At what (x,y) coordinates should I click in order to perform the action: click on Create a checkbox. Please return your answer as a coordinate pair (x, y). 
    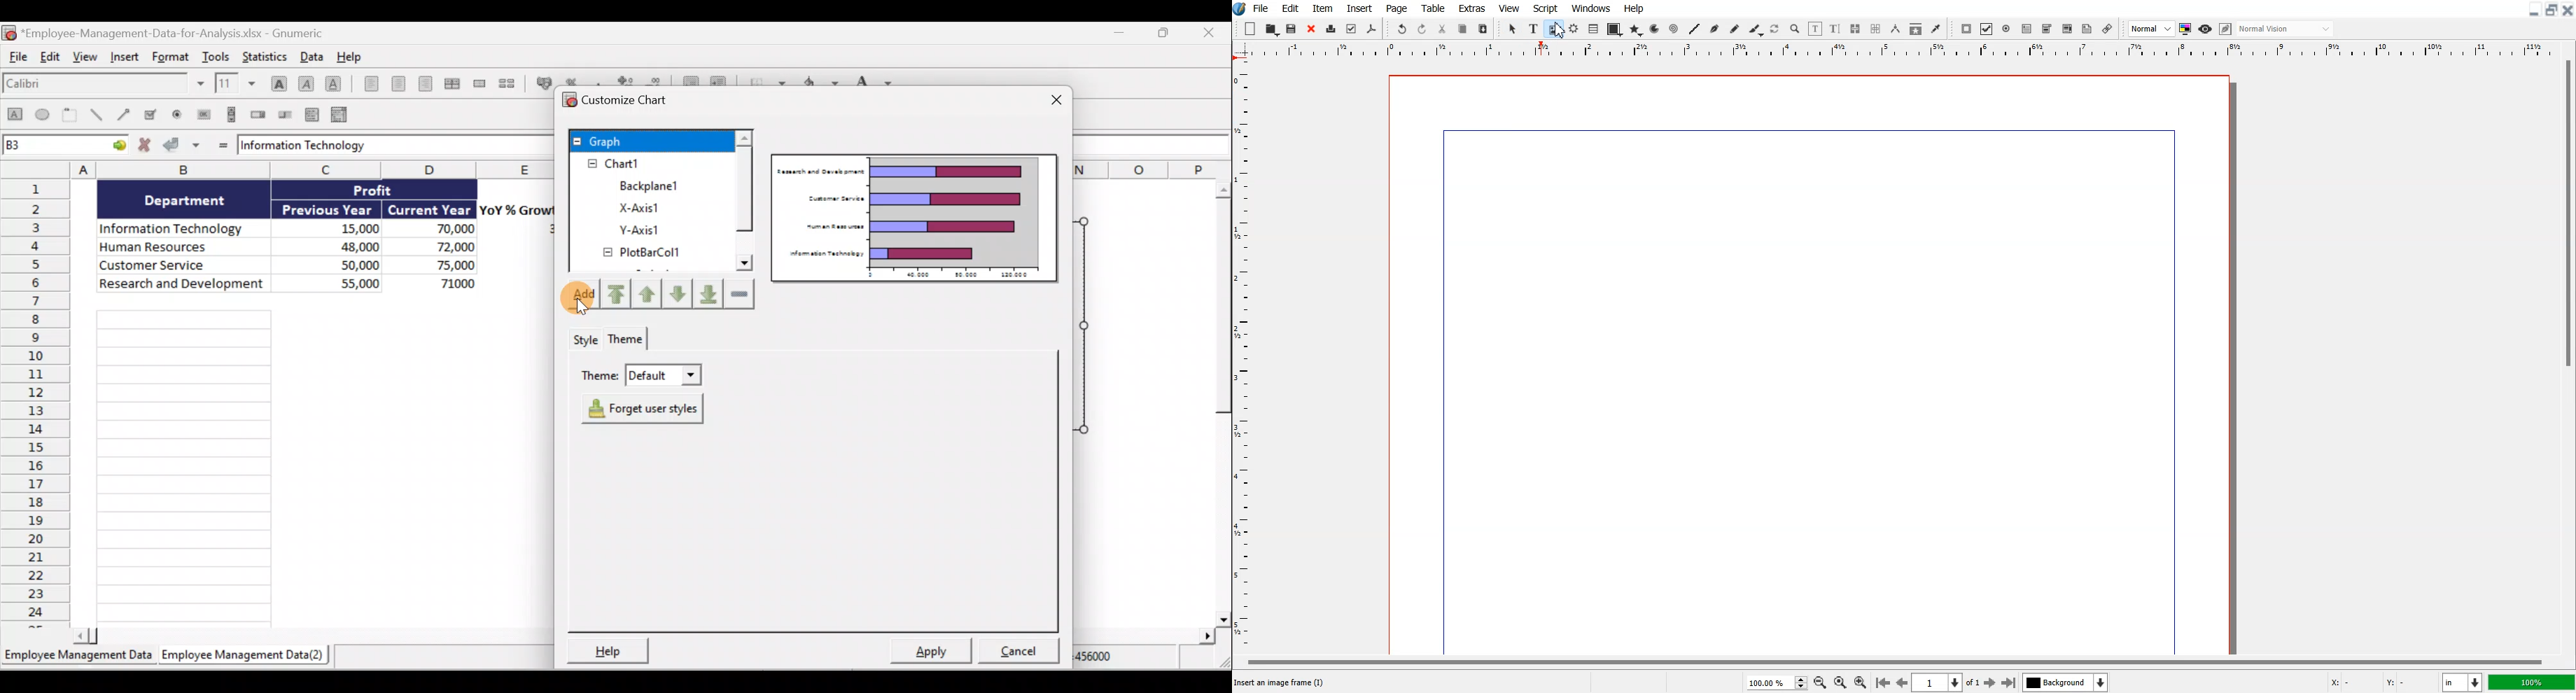
    Looking at the image, I should click on (156, 114).